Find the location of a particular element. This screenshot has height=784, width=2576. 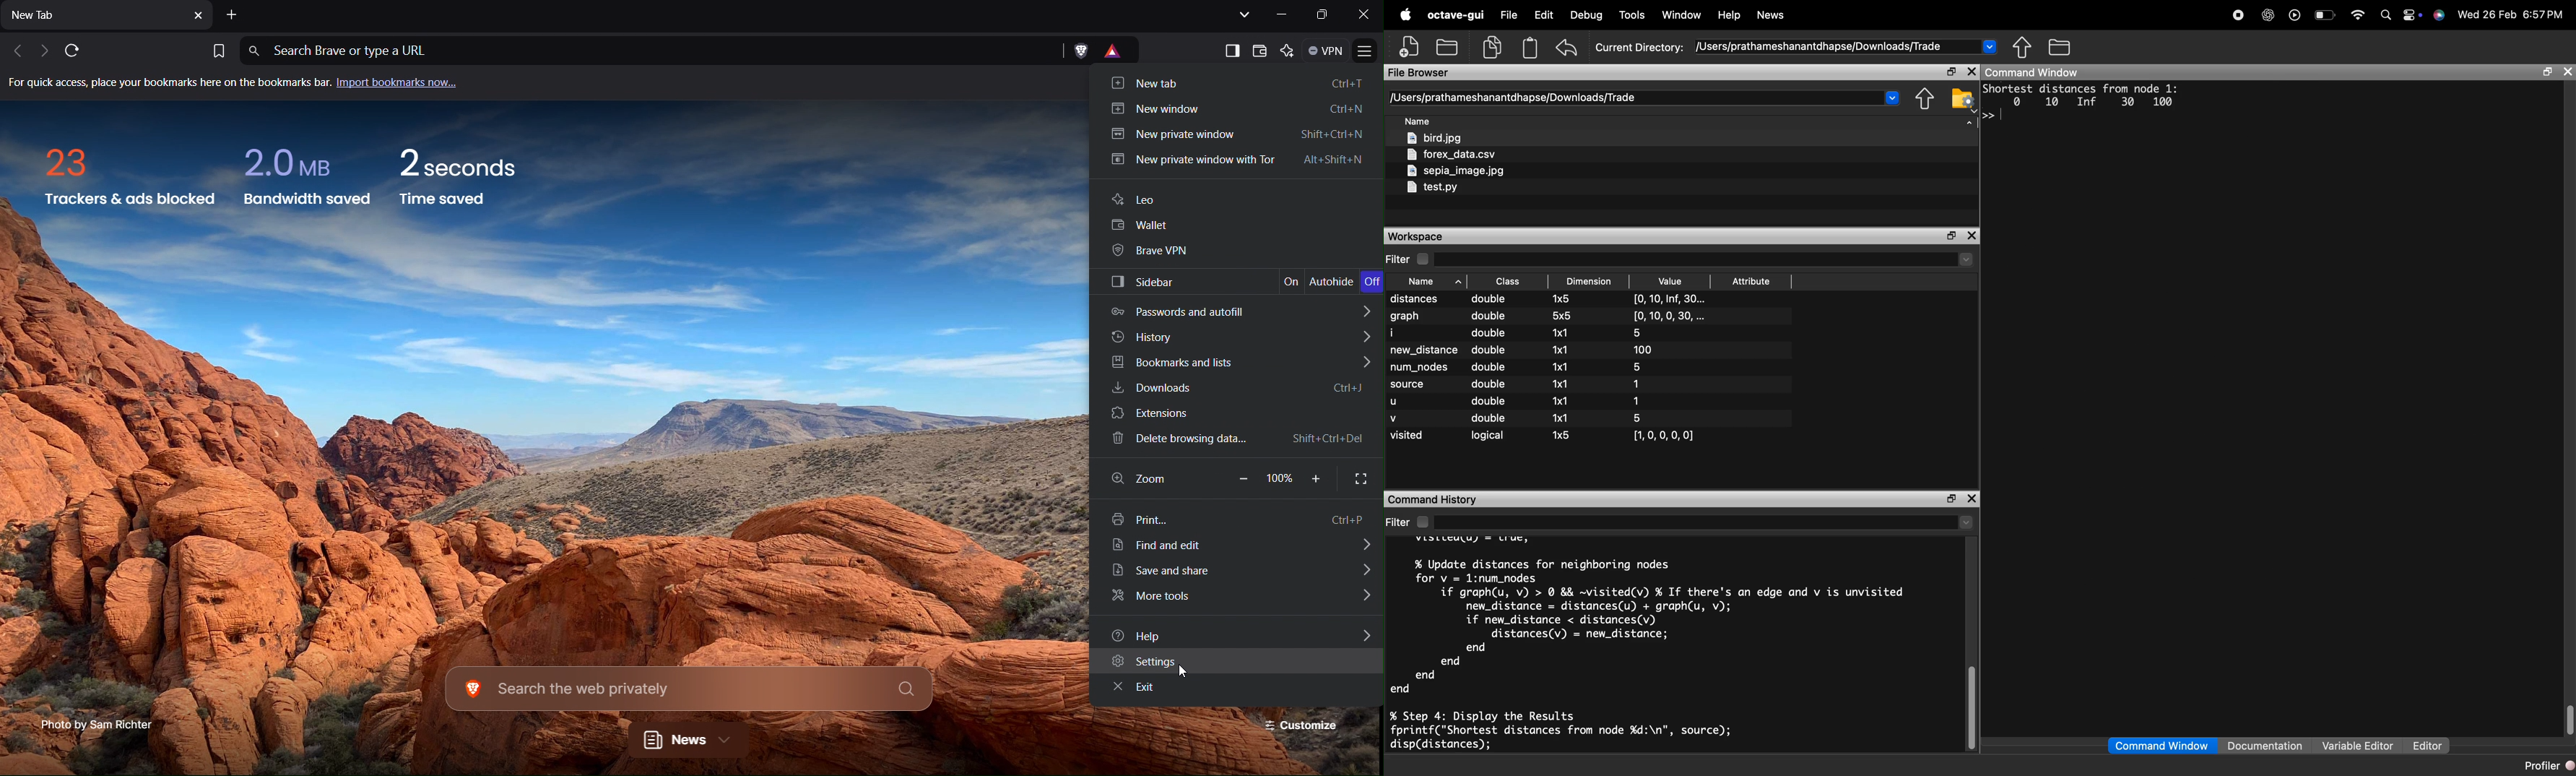

apple  is located at coordinates (1405, 15).